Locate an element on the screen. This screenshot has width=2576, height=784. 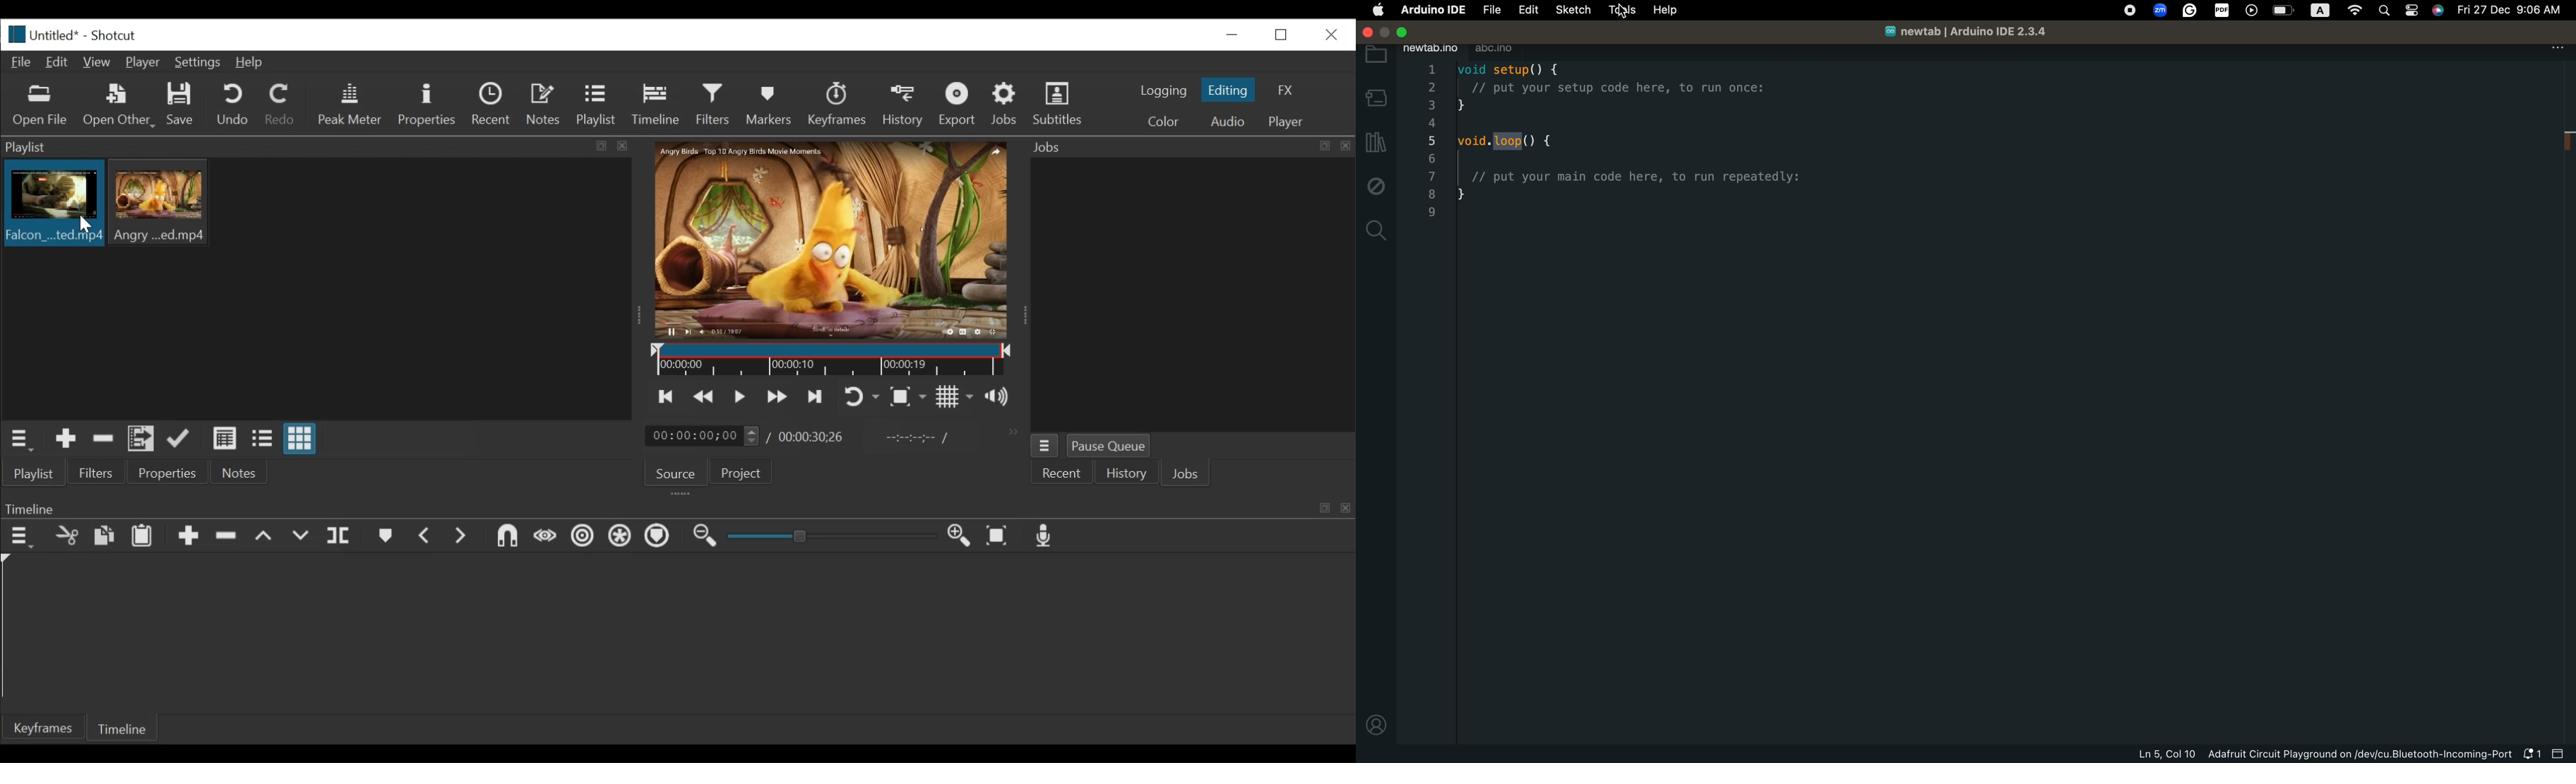
Recent is located at coordinates (1063, 474).